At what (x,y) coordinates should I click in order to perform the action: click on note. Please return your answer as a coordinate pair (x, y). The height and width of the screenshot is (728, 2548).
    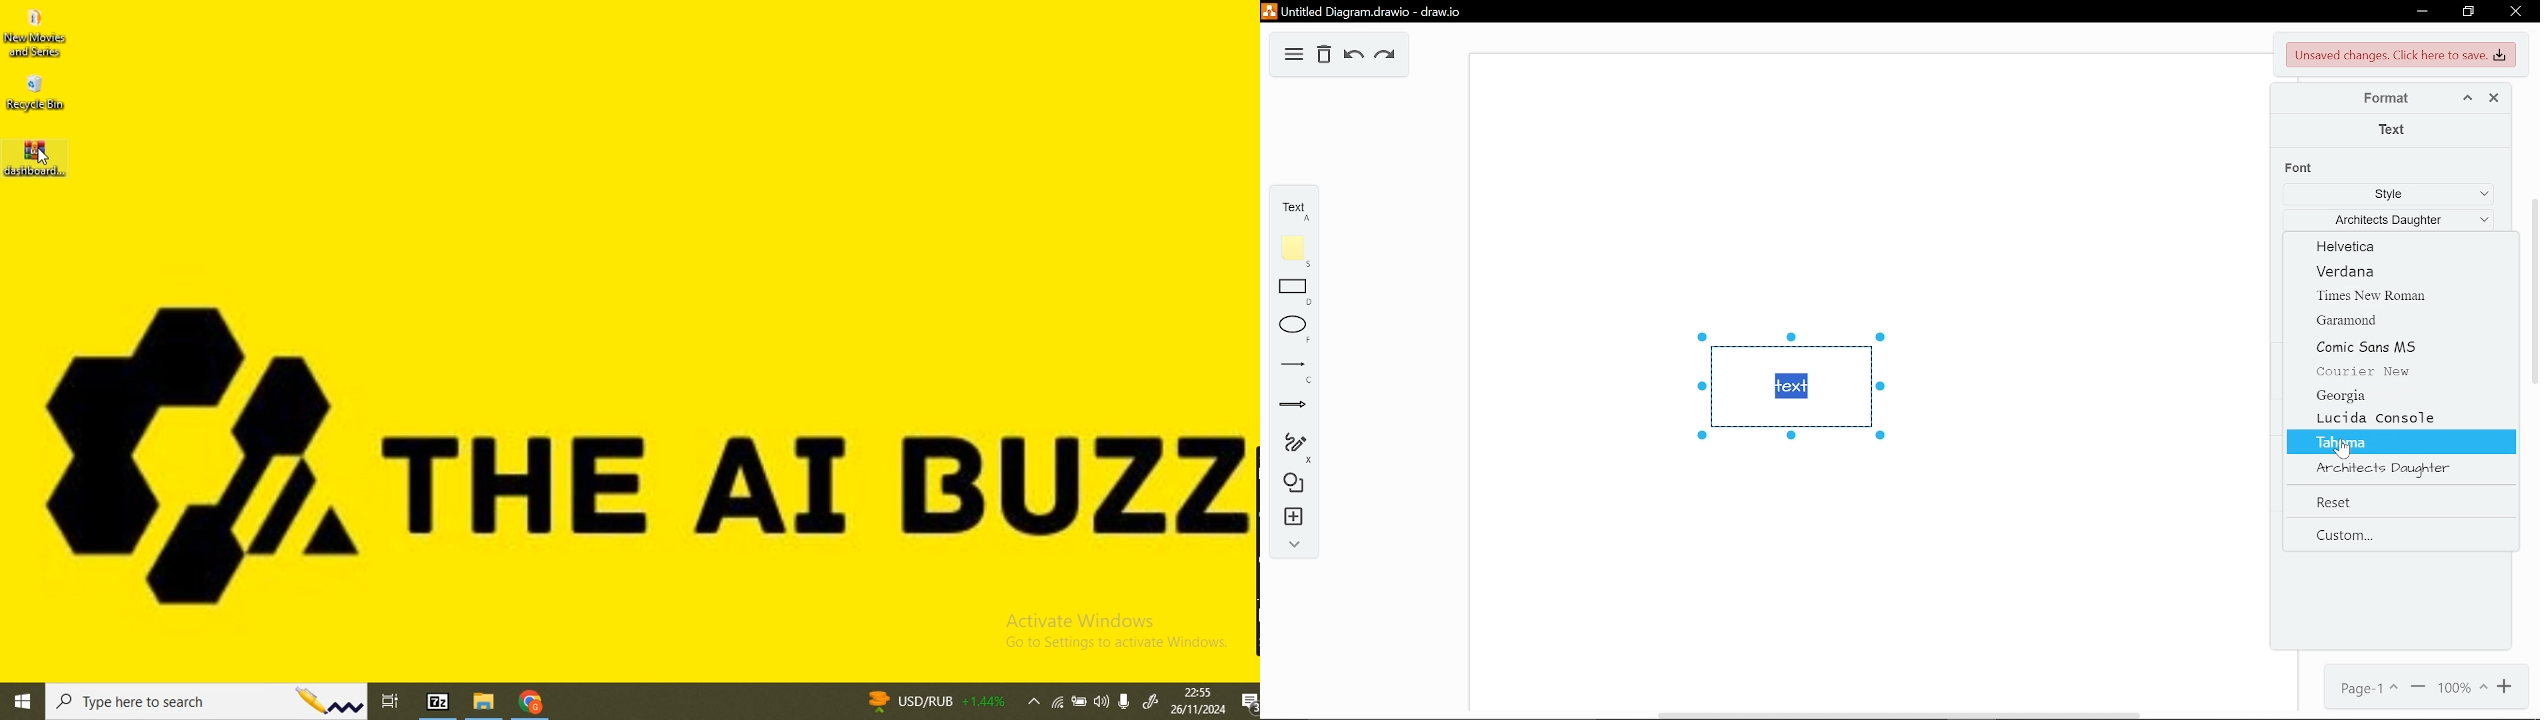
    Looking at the image, I should click on (1289, 251).